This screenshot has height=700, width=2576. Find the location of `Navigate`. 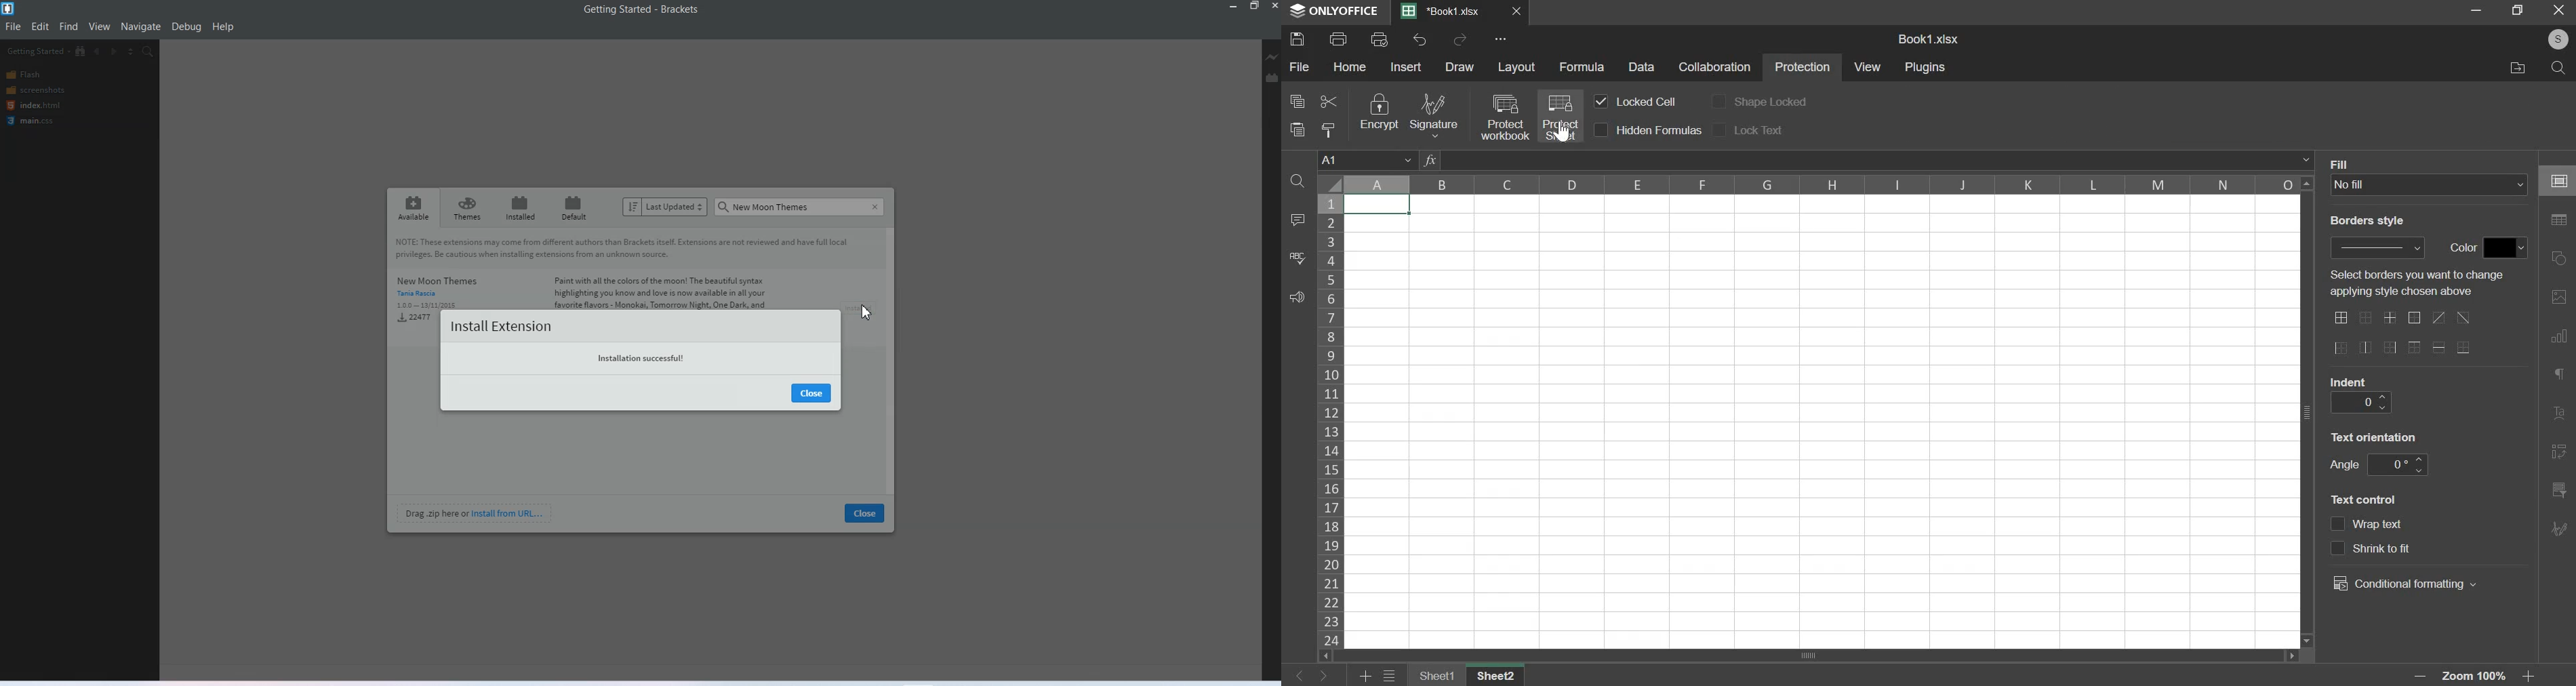

Navigate is located at coordinates (141, 27).